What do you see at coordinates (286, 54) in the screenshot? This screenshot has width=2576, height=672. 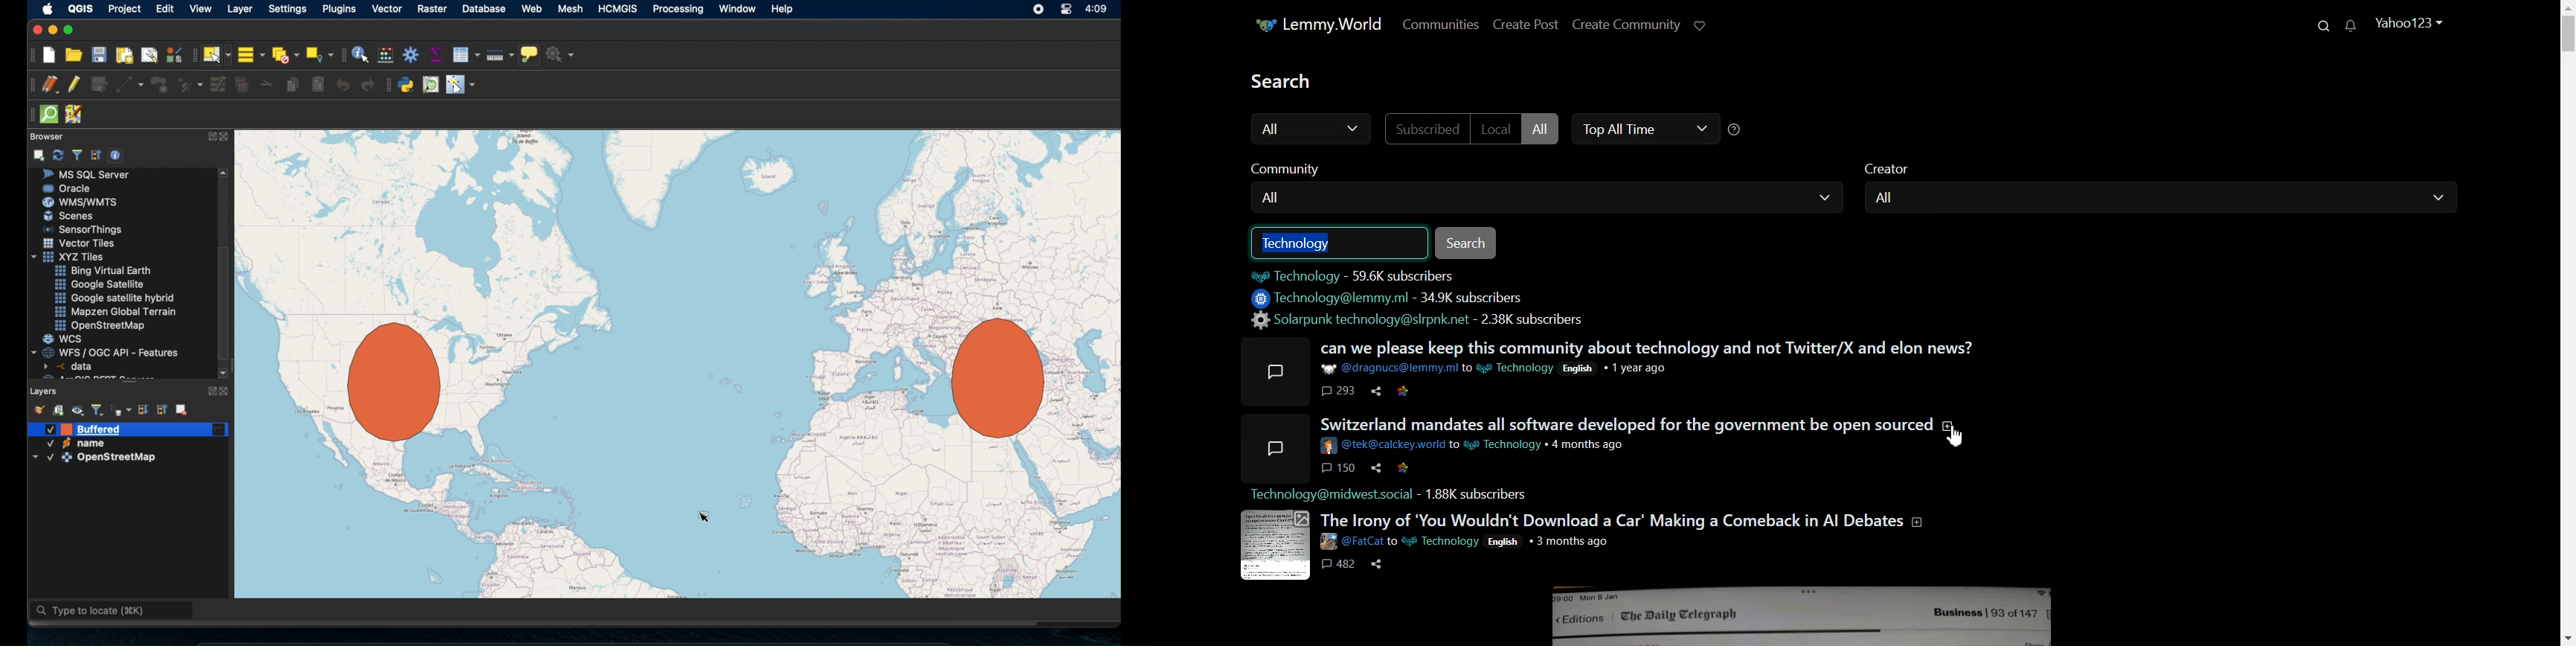 I see `deselect features form all layers` at bounding box center [286, 54].